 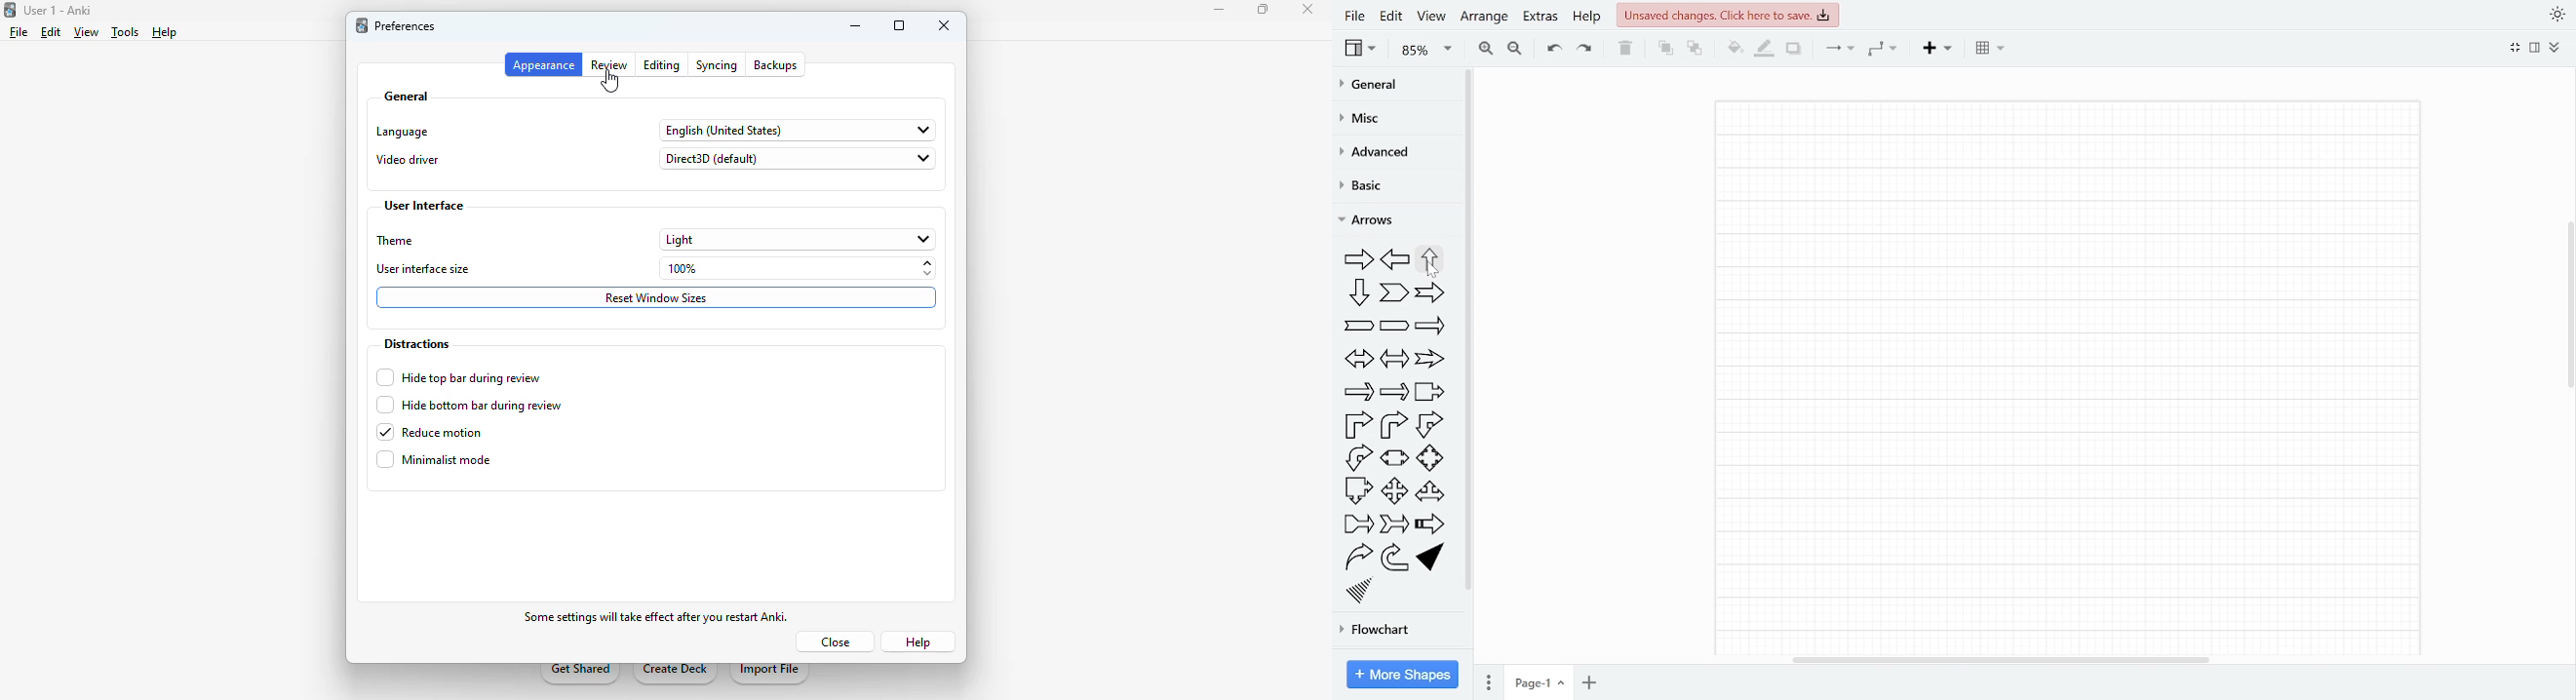 What do you see at coordinates (408, 160) in the screenshot?
I see `video driver` at bounding box center [408, 160].